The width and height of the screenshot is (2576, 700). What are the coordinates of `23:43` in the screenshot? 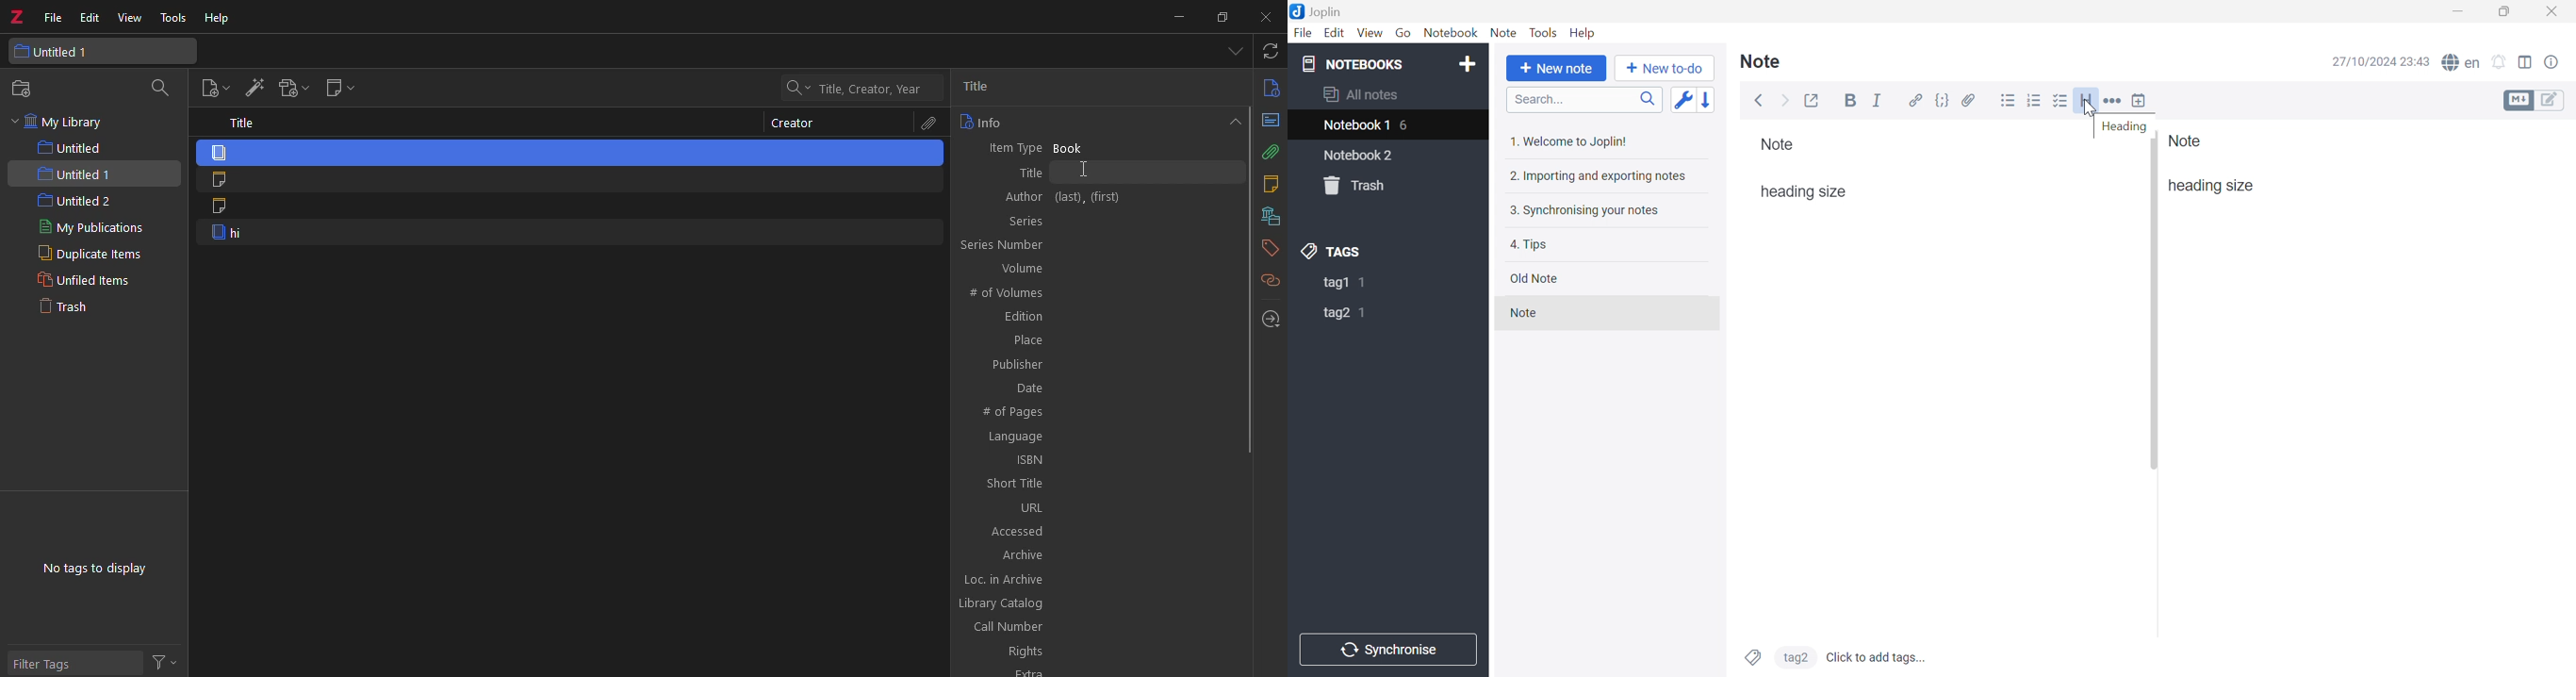 It's located at (2416, 61).